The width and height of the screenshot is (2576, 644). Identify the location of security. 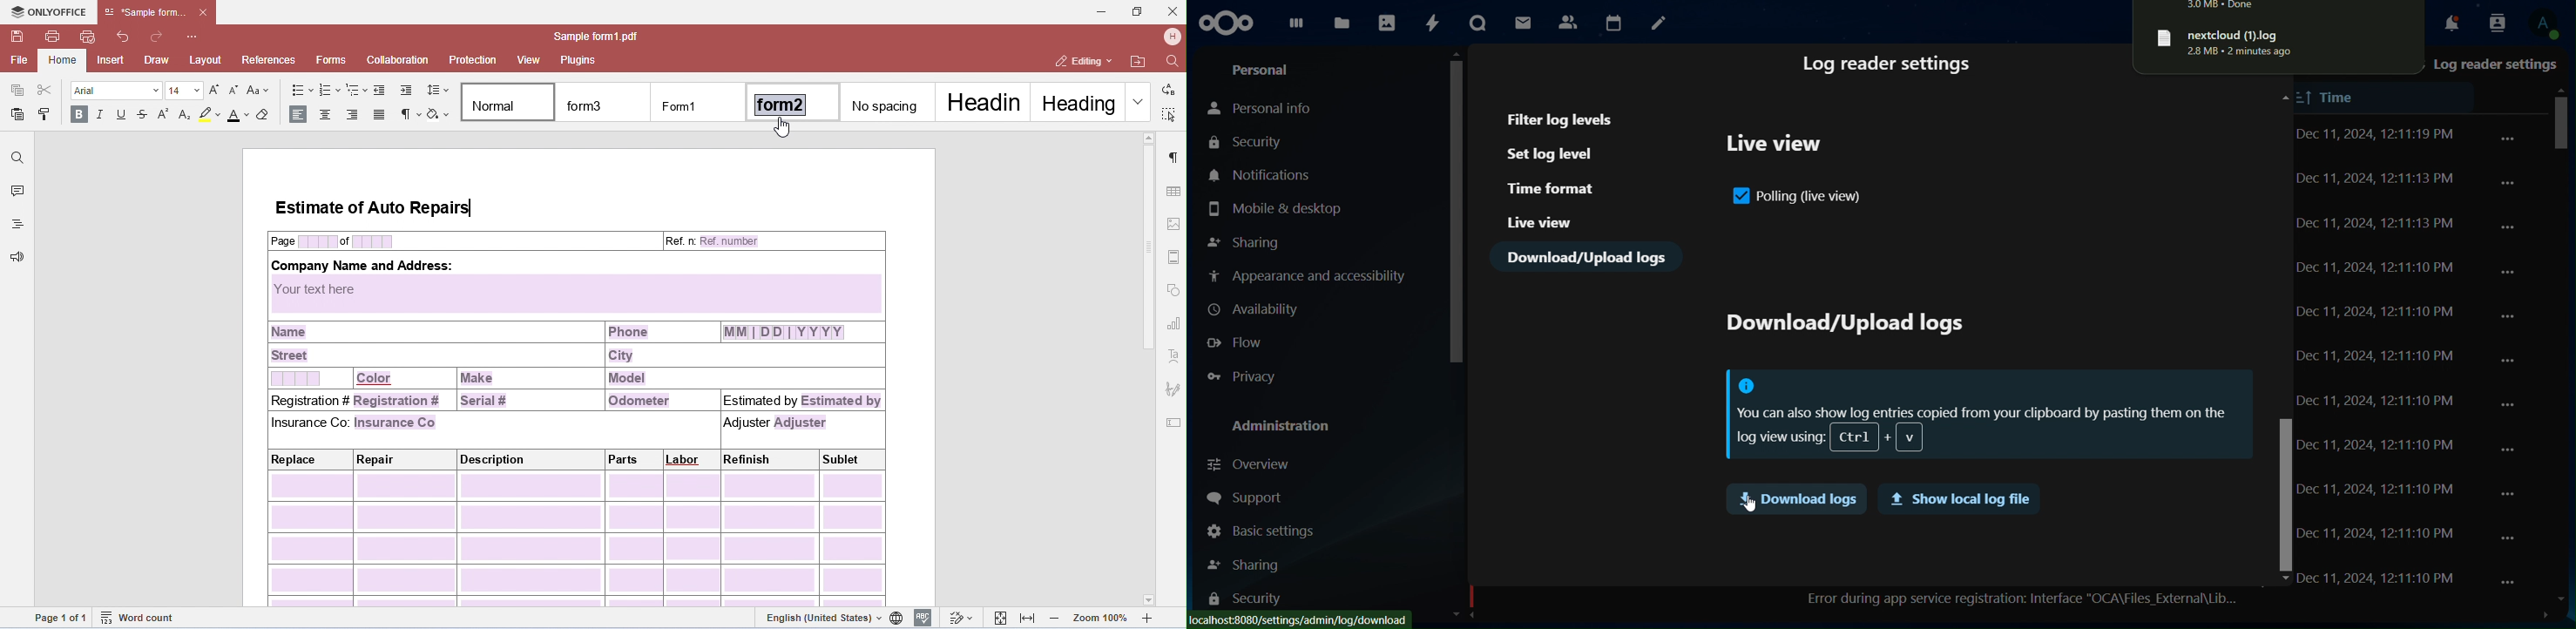
(1244, 601).